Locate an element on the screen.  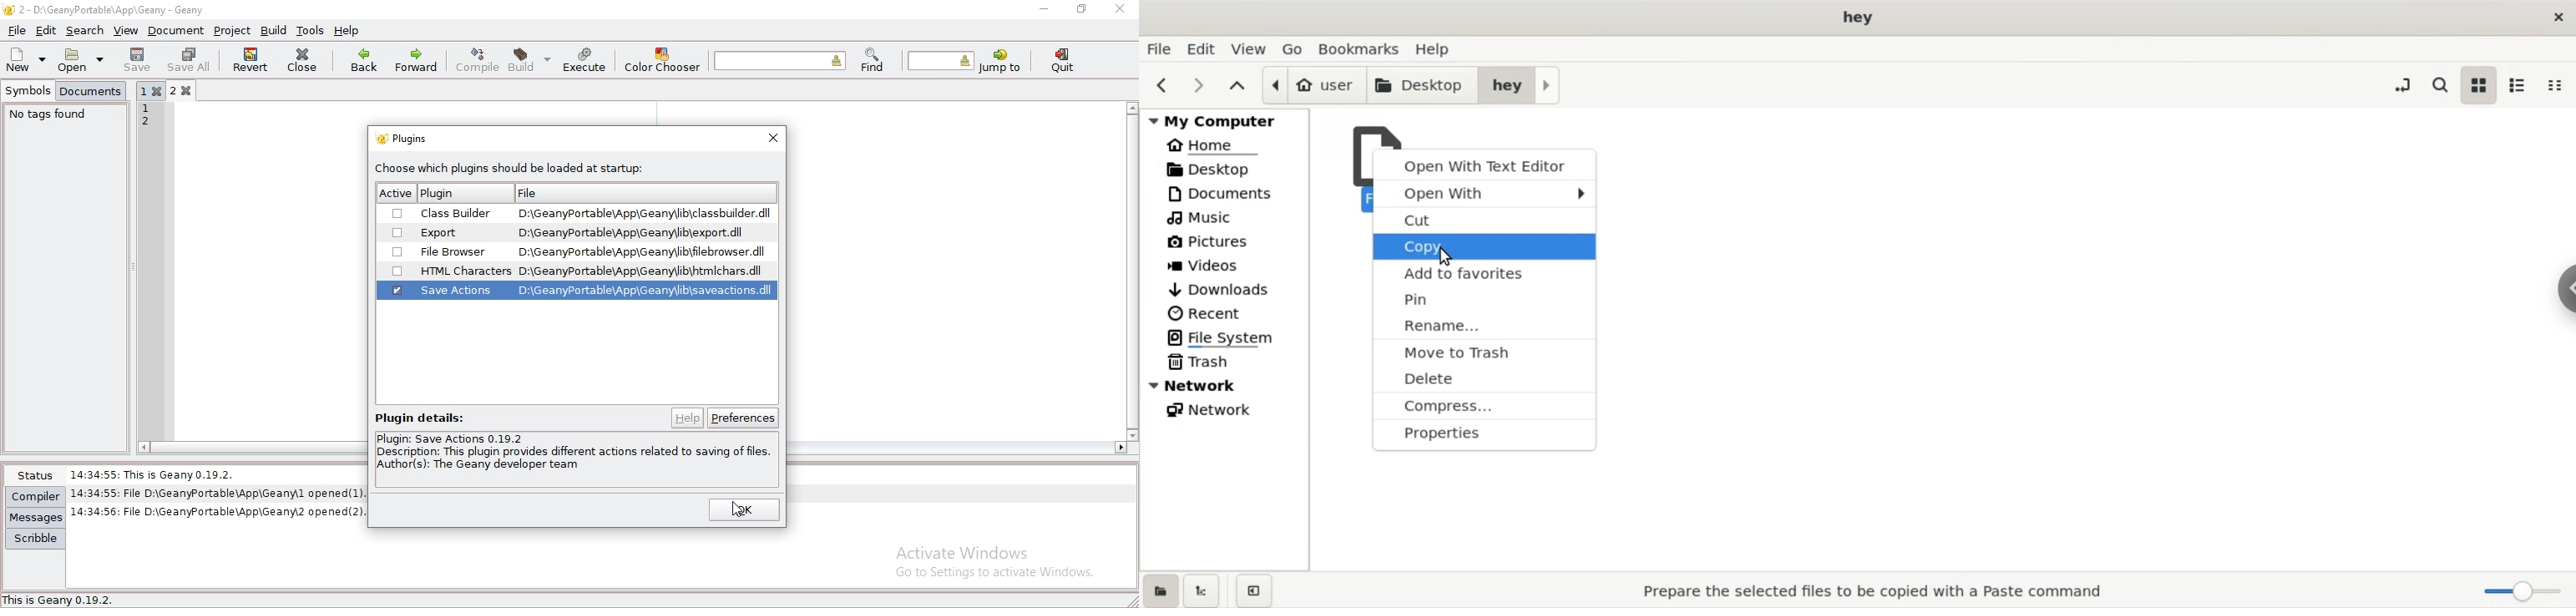
user is located at coordinates (1312, 83).